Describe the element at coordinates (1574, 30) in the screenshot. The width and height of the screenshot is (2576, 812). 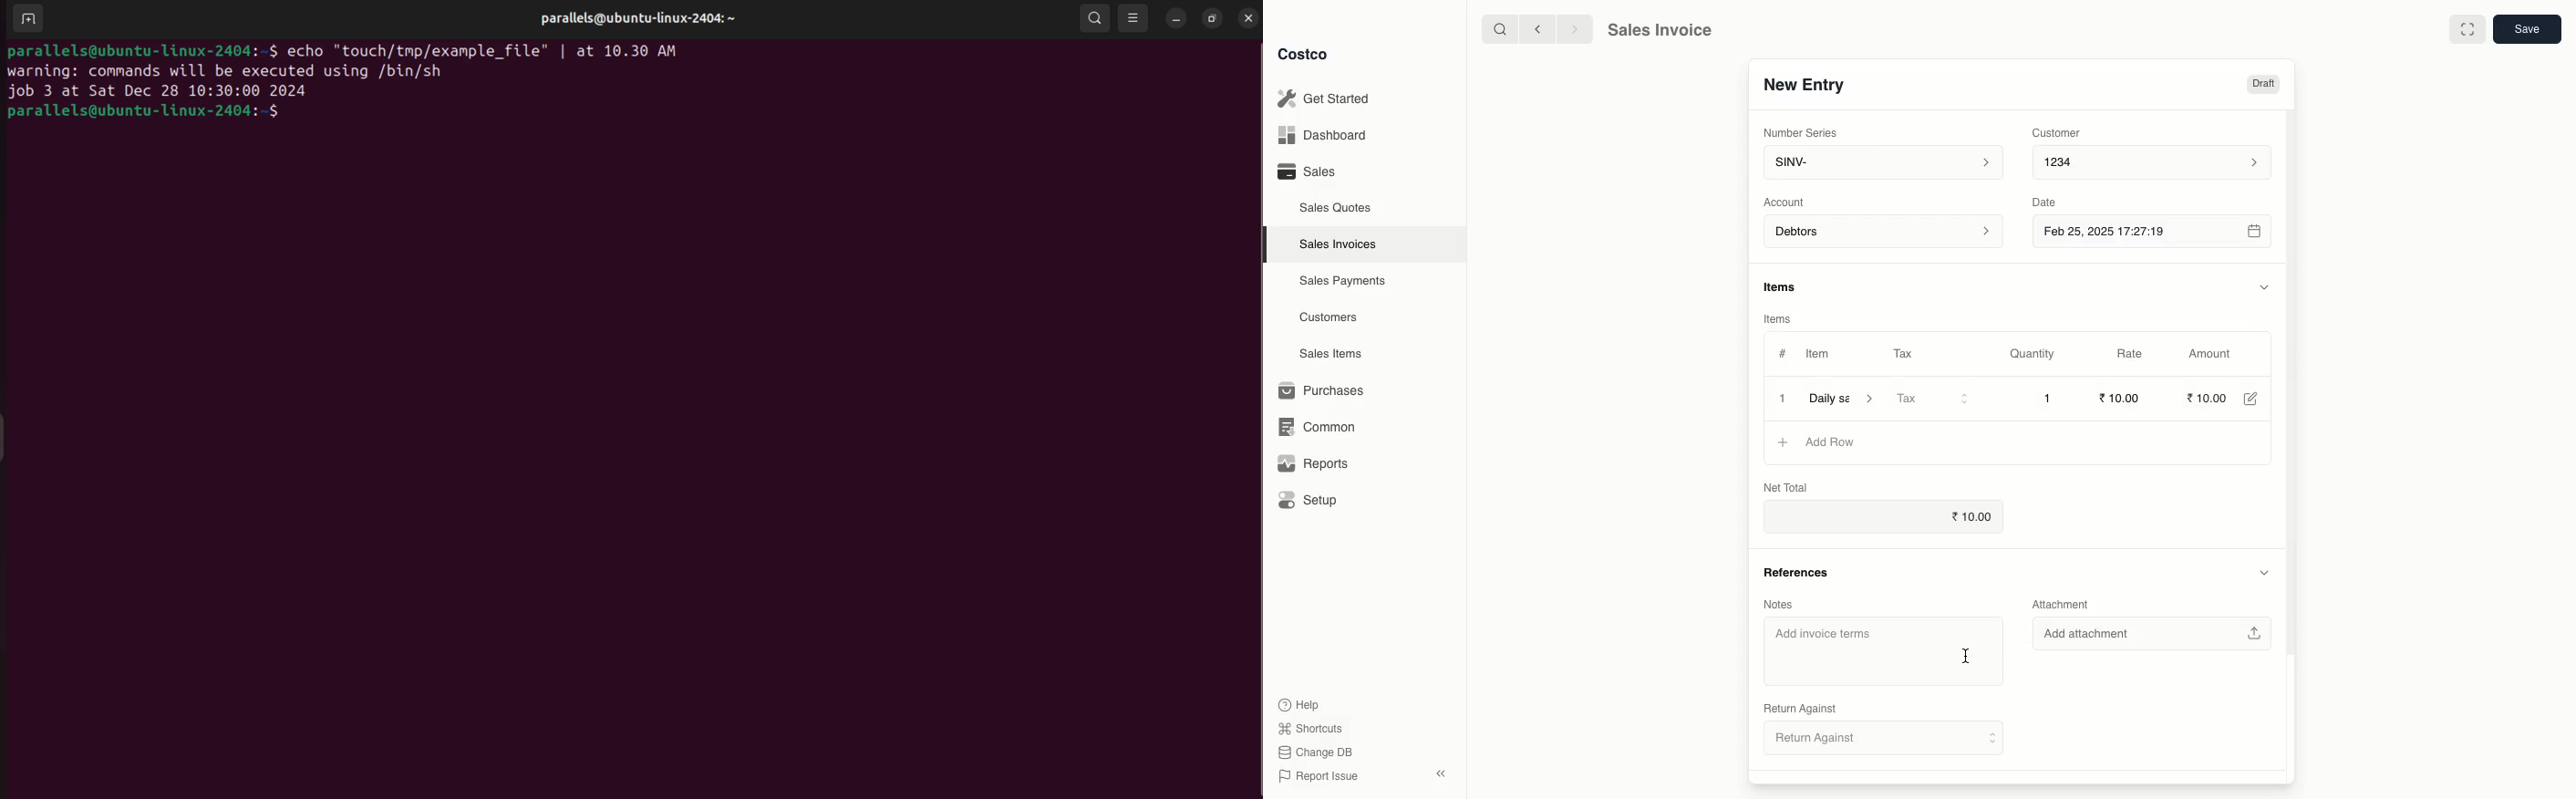
I see `Forward` at that location.